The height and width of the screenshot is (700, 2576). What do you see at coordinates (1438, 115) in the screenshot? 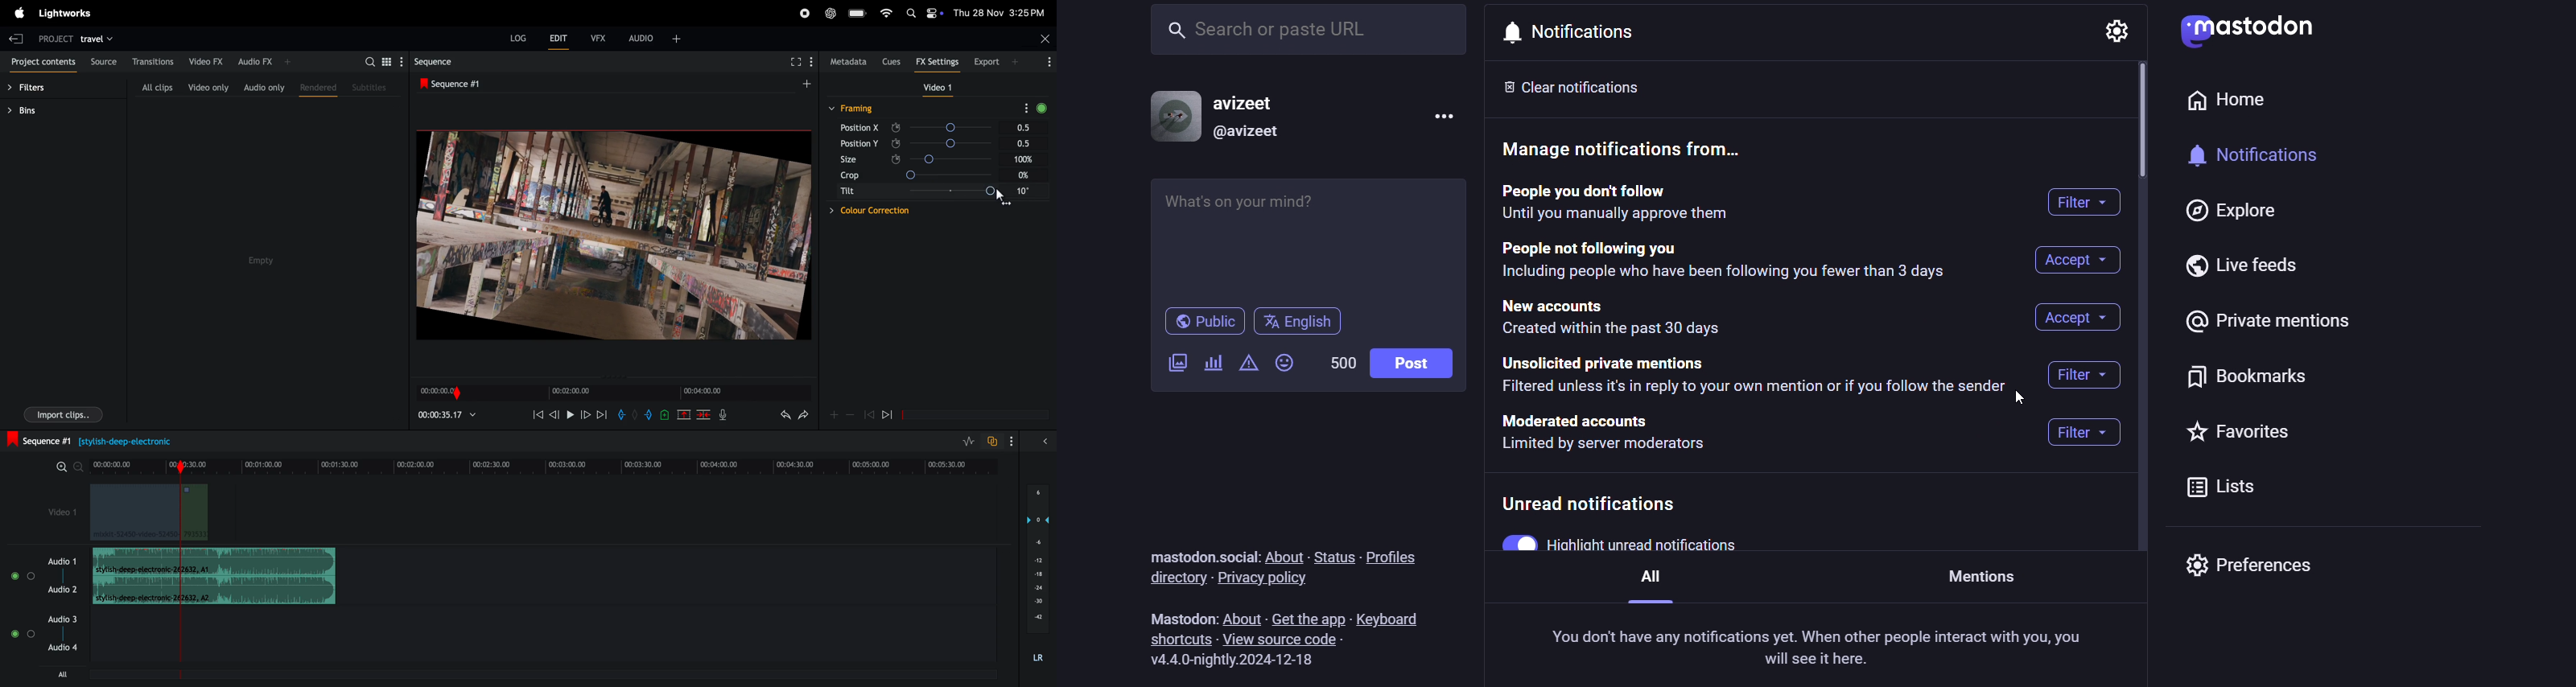
I see `more options` at bounding box center [1438, 115].